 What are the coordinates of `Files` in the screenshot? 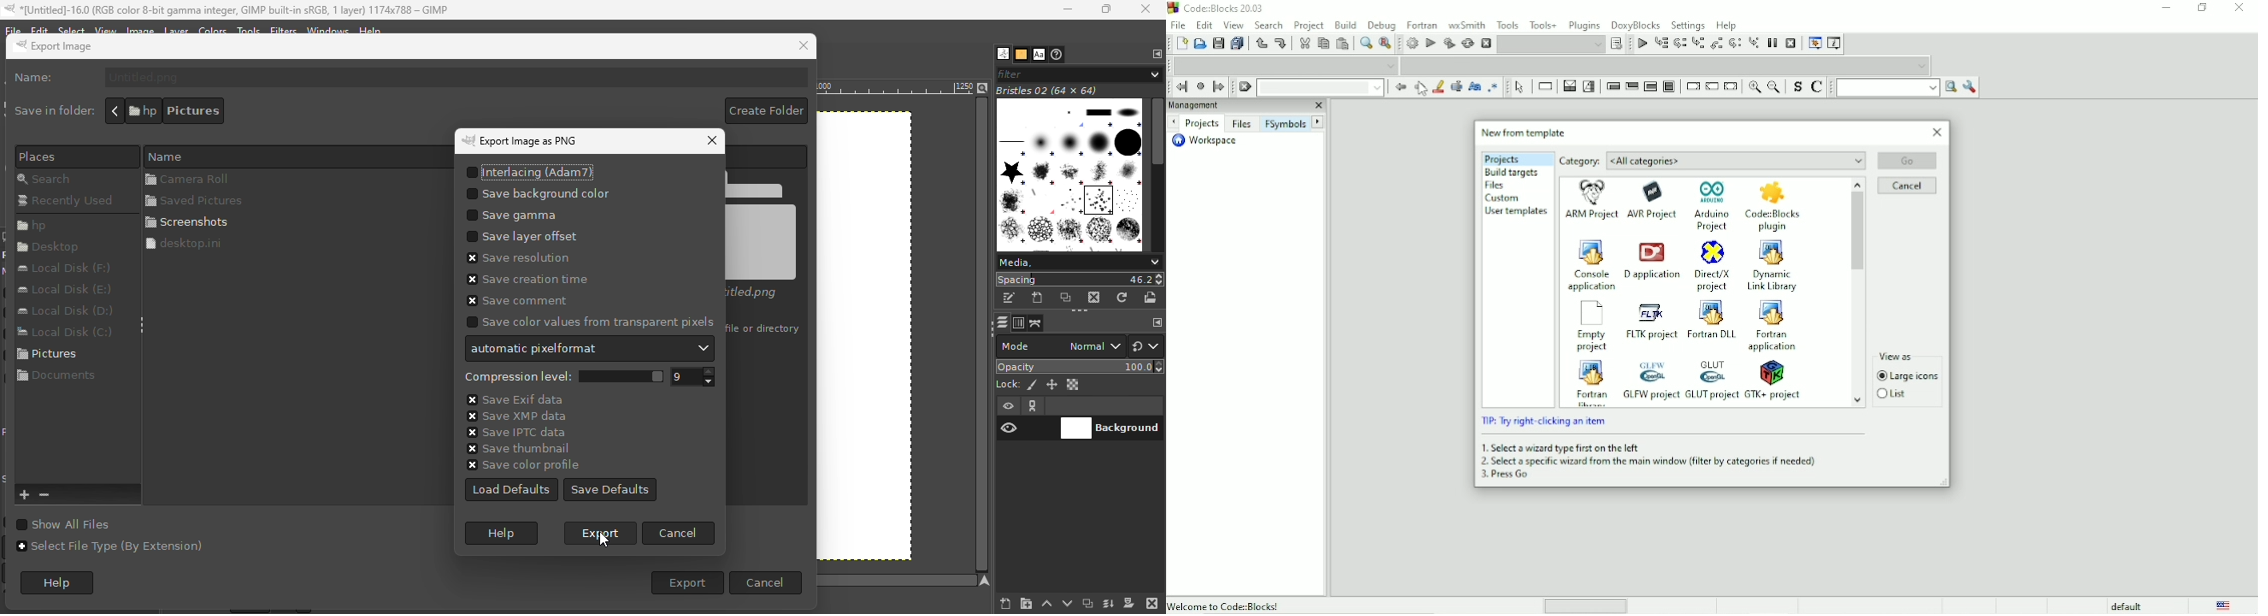 It's located at (1499, 185).